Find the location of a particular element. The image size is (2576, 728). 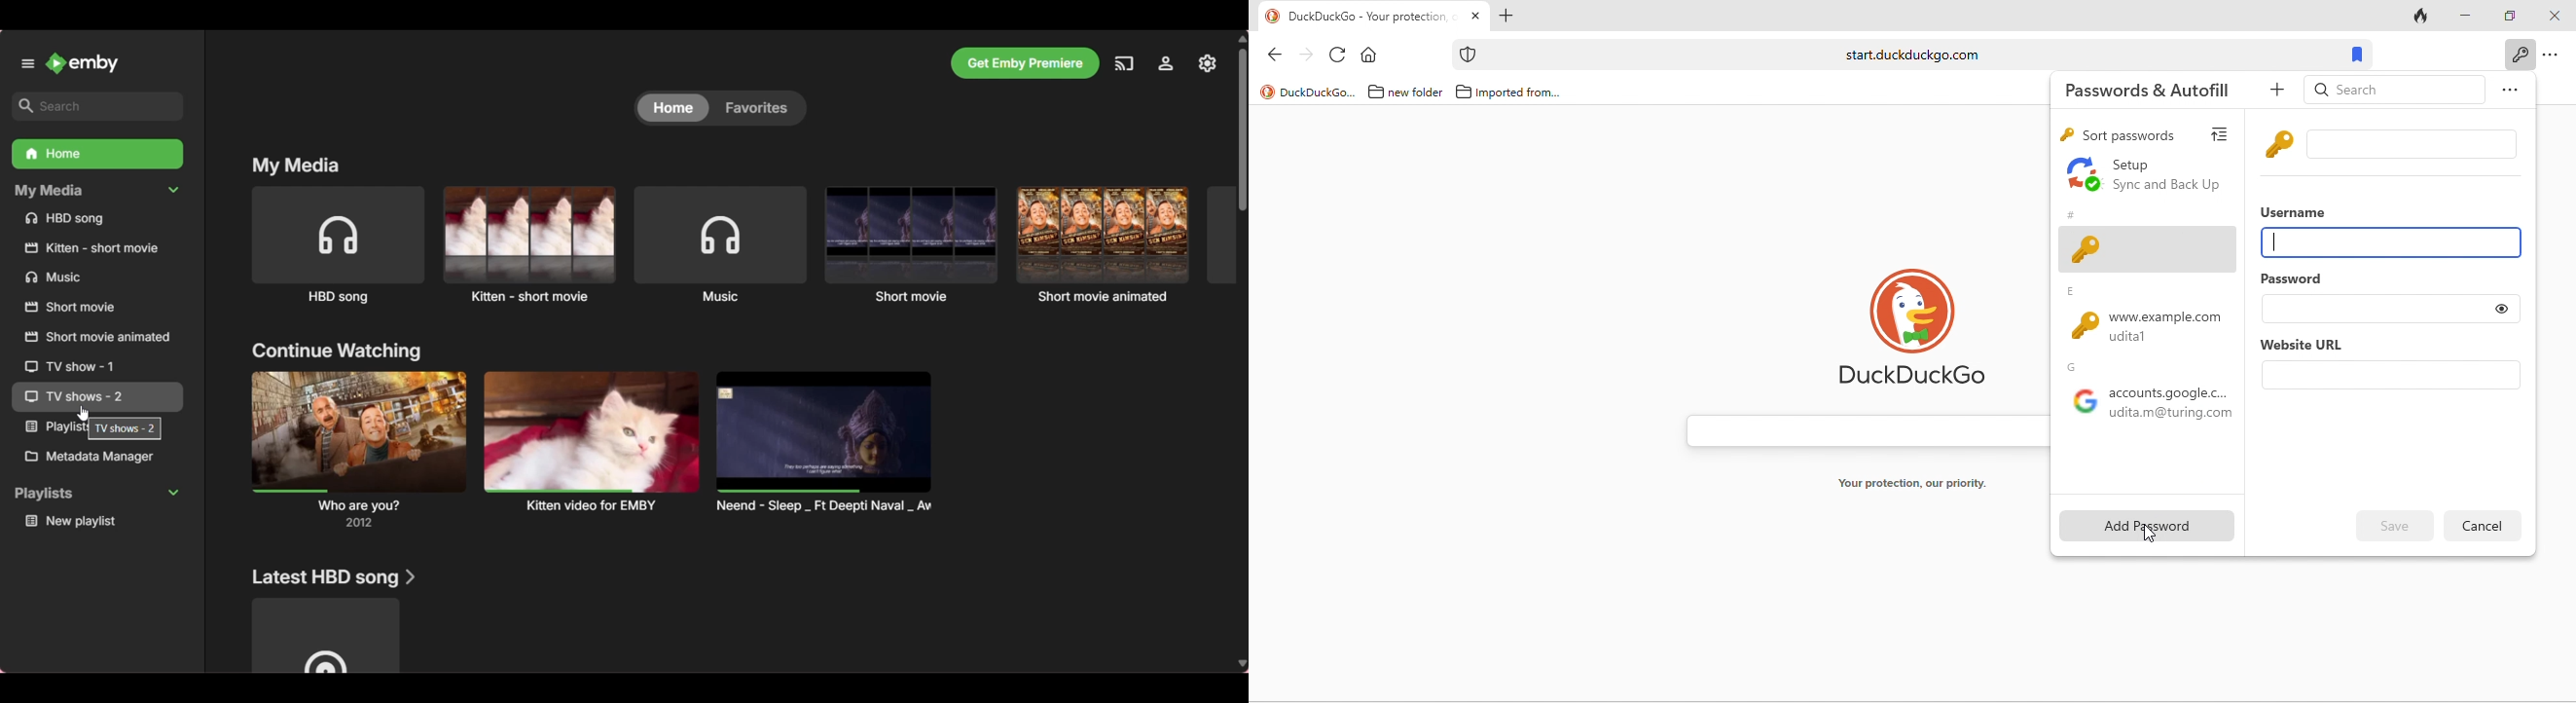

your protection, our priority. is located at coordinates (1913, 484).